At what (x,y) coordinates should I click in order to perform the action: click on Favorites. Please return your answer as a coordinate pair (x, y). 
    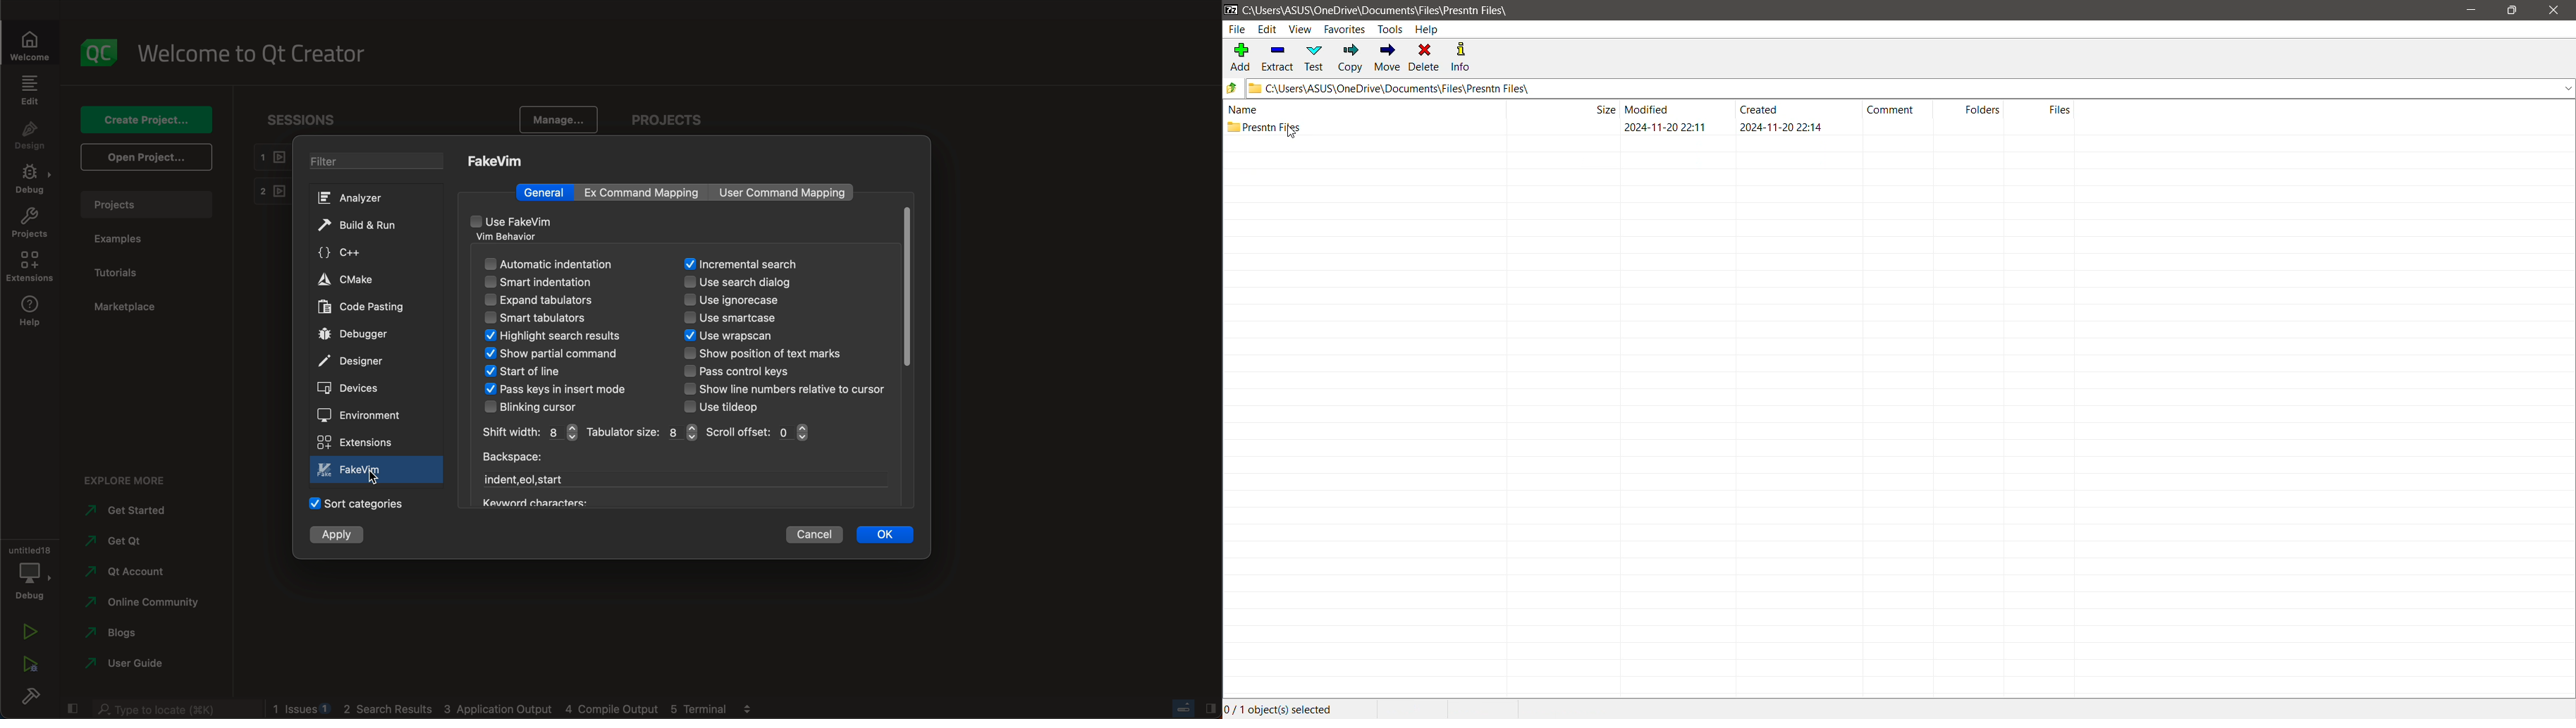
    Looking at the image, I should click on (1345, 29).